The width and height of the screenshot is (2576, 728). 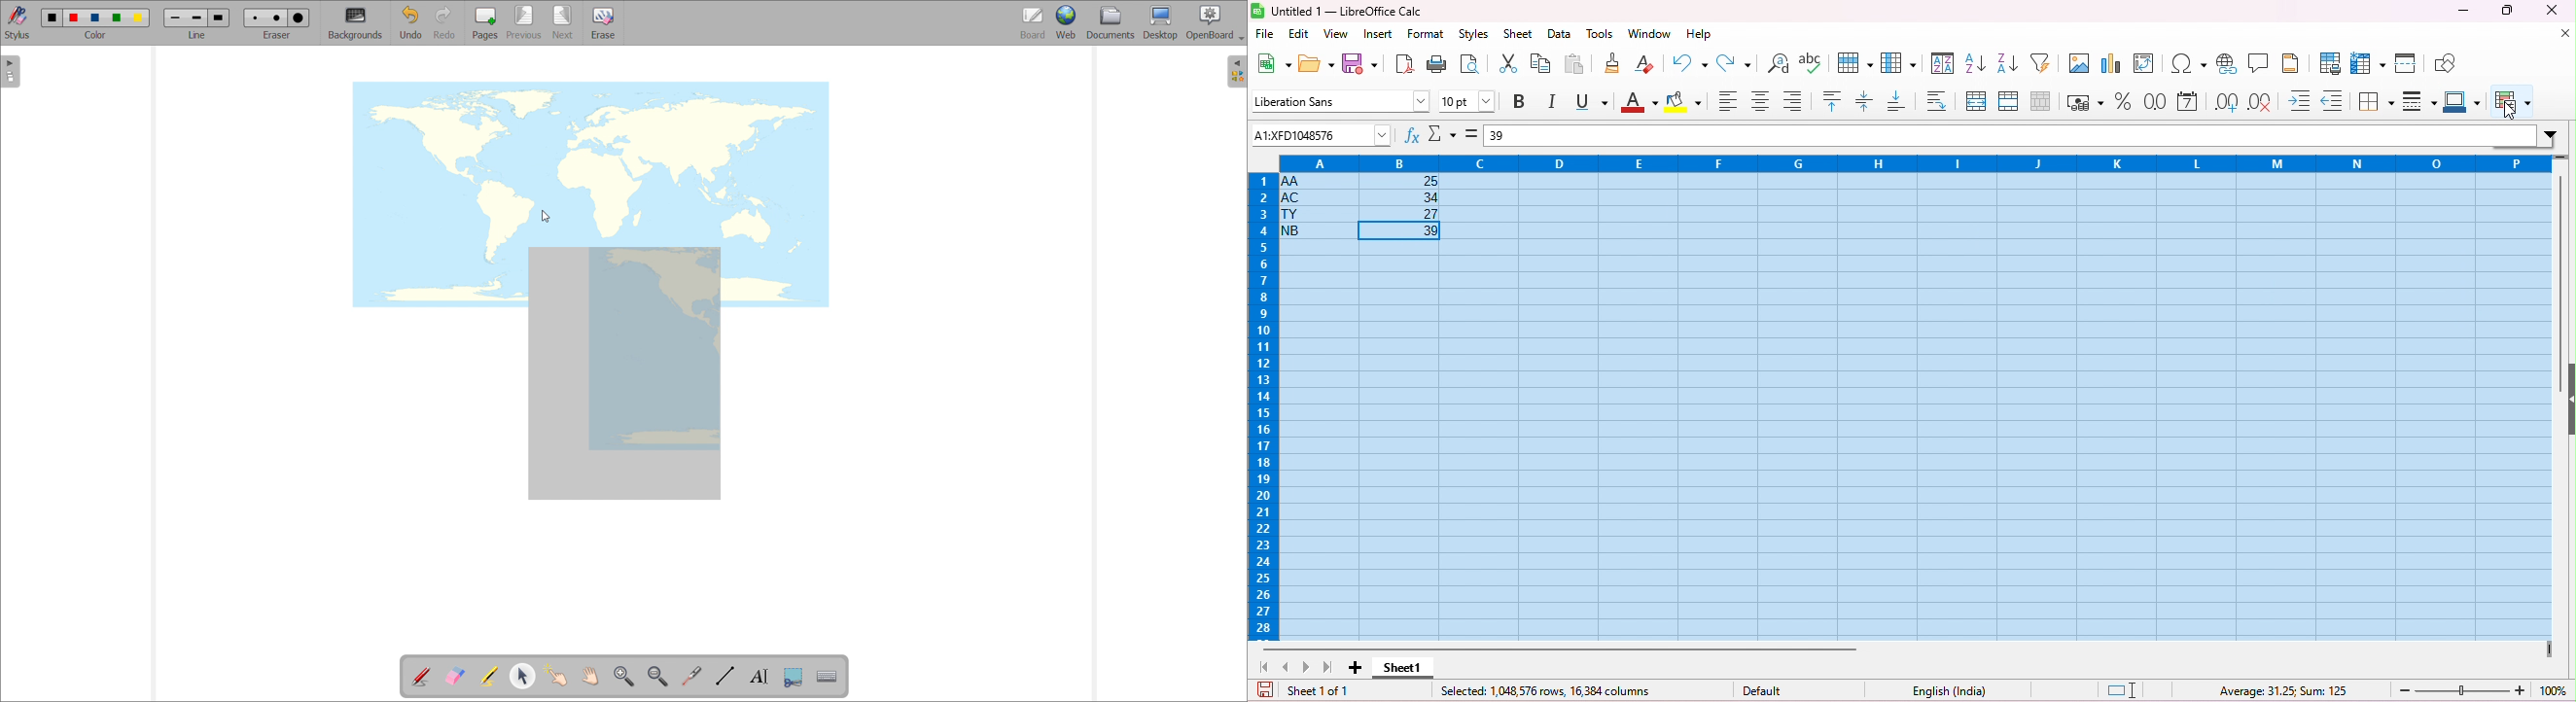 What do you see at coordinates (1522, 101) in the screenshot?
I see `bold` at bounding box center [1522, 101].